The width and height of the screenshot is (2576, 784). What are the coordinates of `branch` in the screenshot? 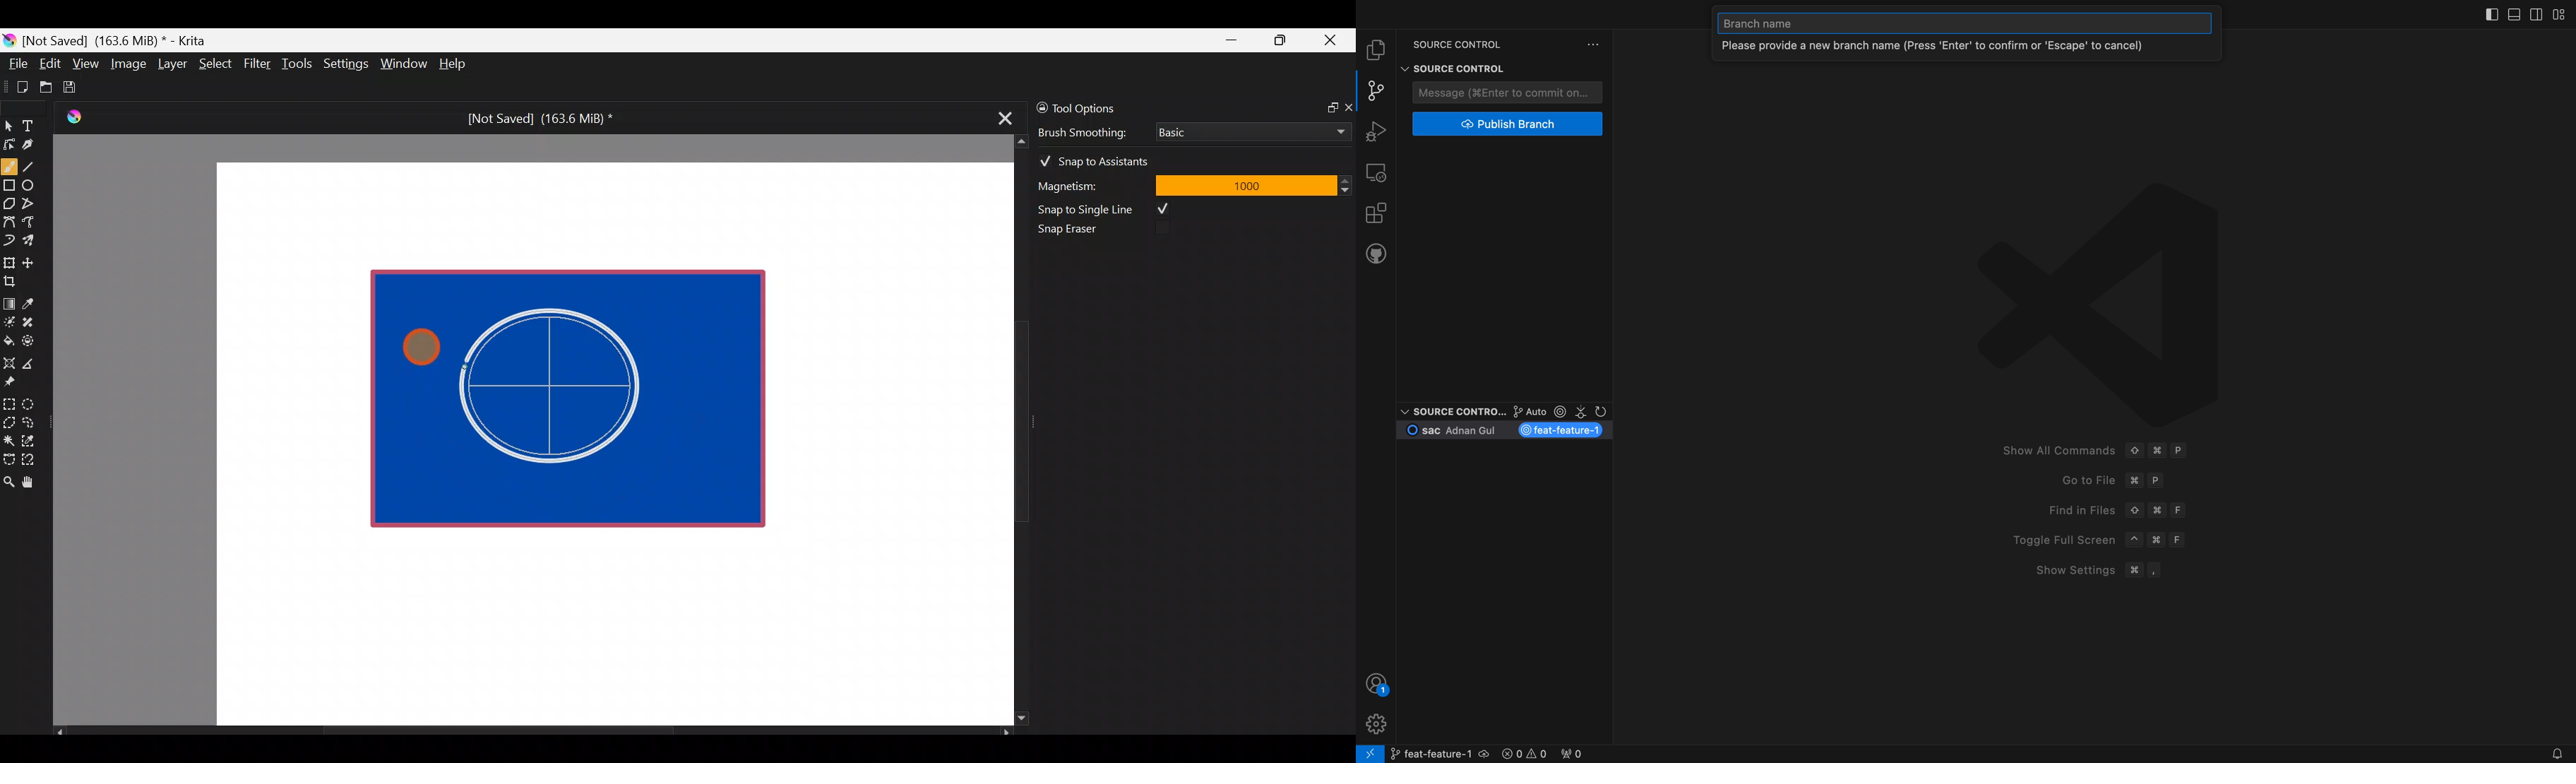 It's located at (1438, 752).